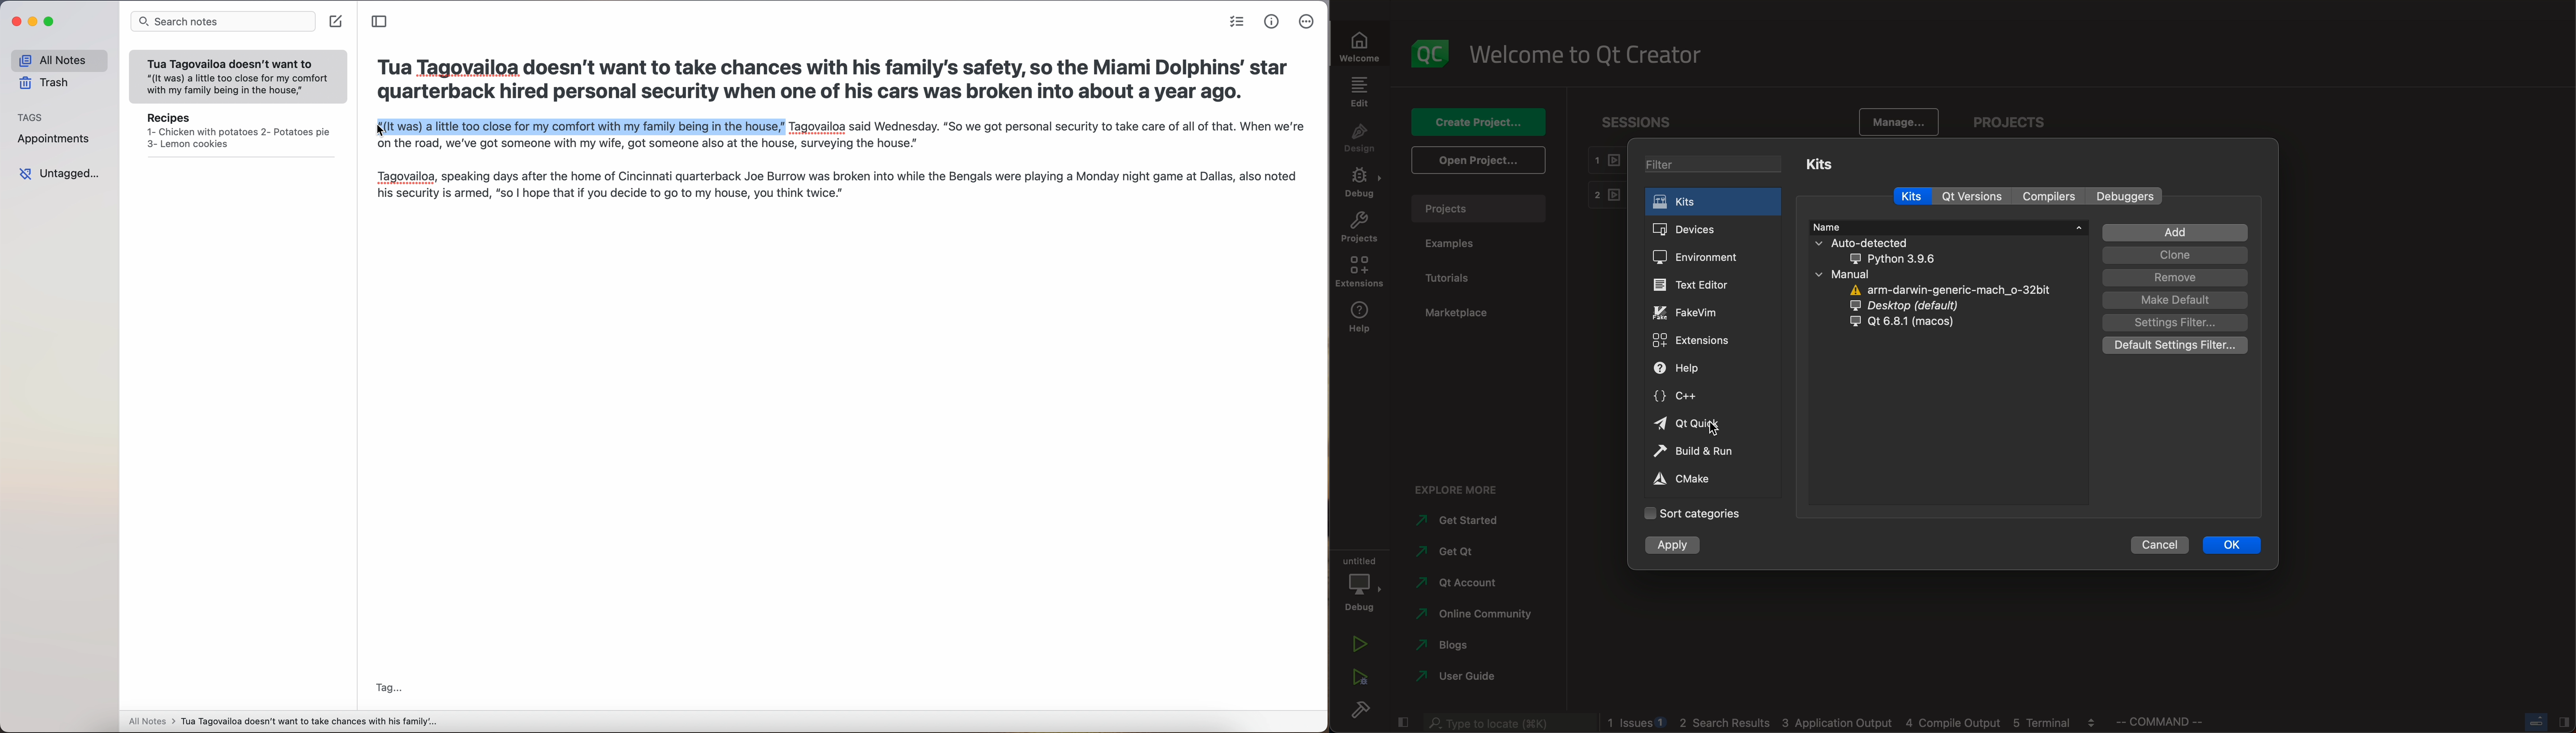 The image size is (2576, 756). What do you see at coordinates (1361, 707) in the screenshot?
I see `build` at bounding box center [1361, 707].